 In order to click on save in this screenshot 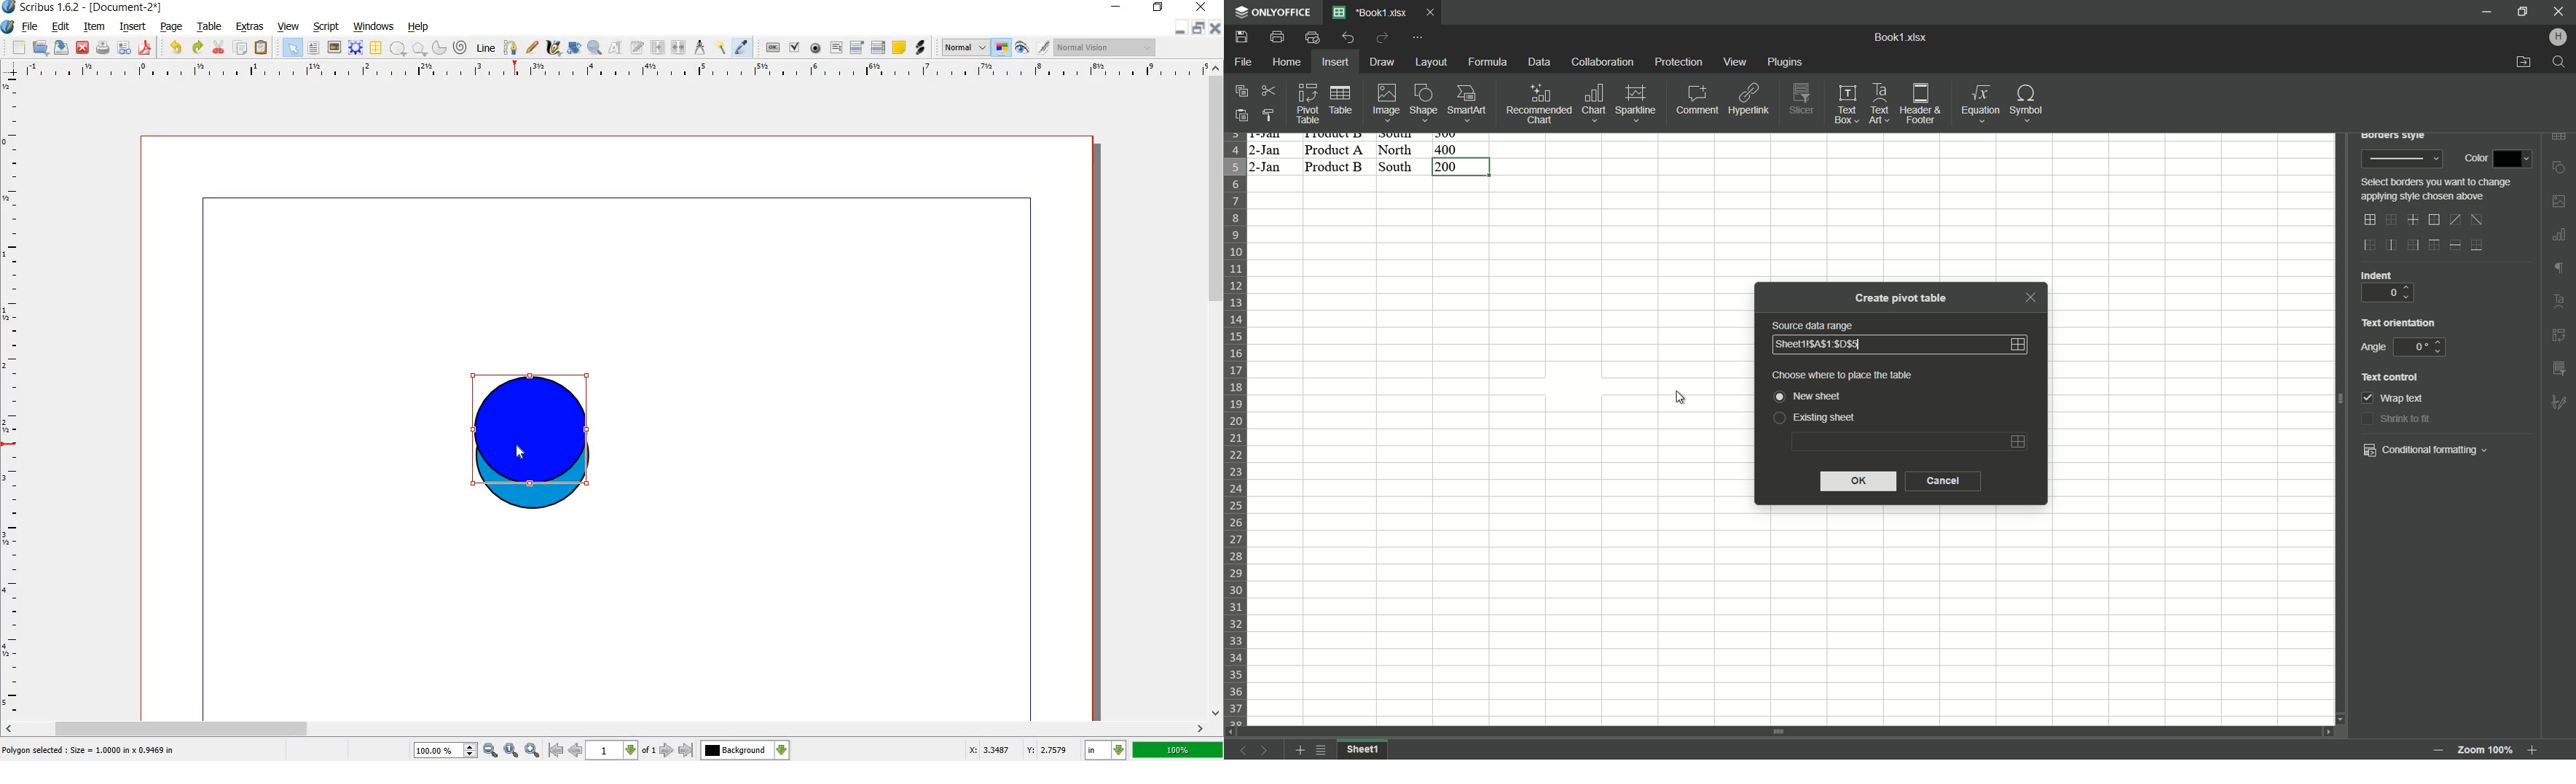, I will do `click(61, 47)`.